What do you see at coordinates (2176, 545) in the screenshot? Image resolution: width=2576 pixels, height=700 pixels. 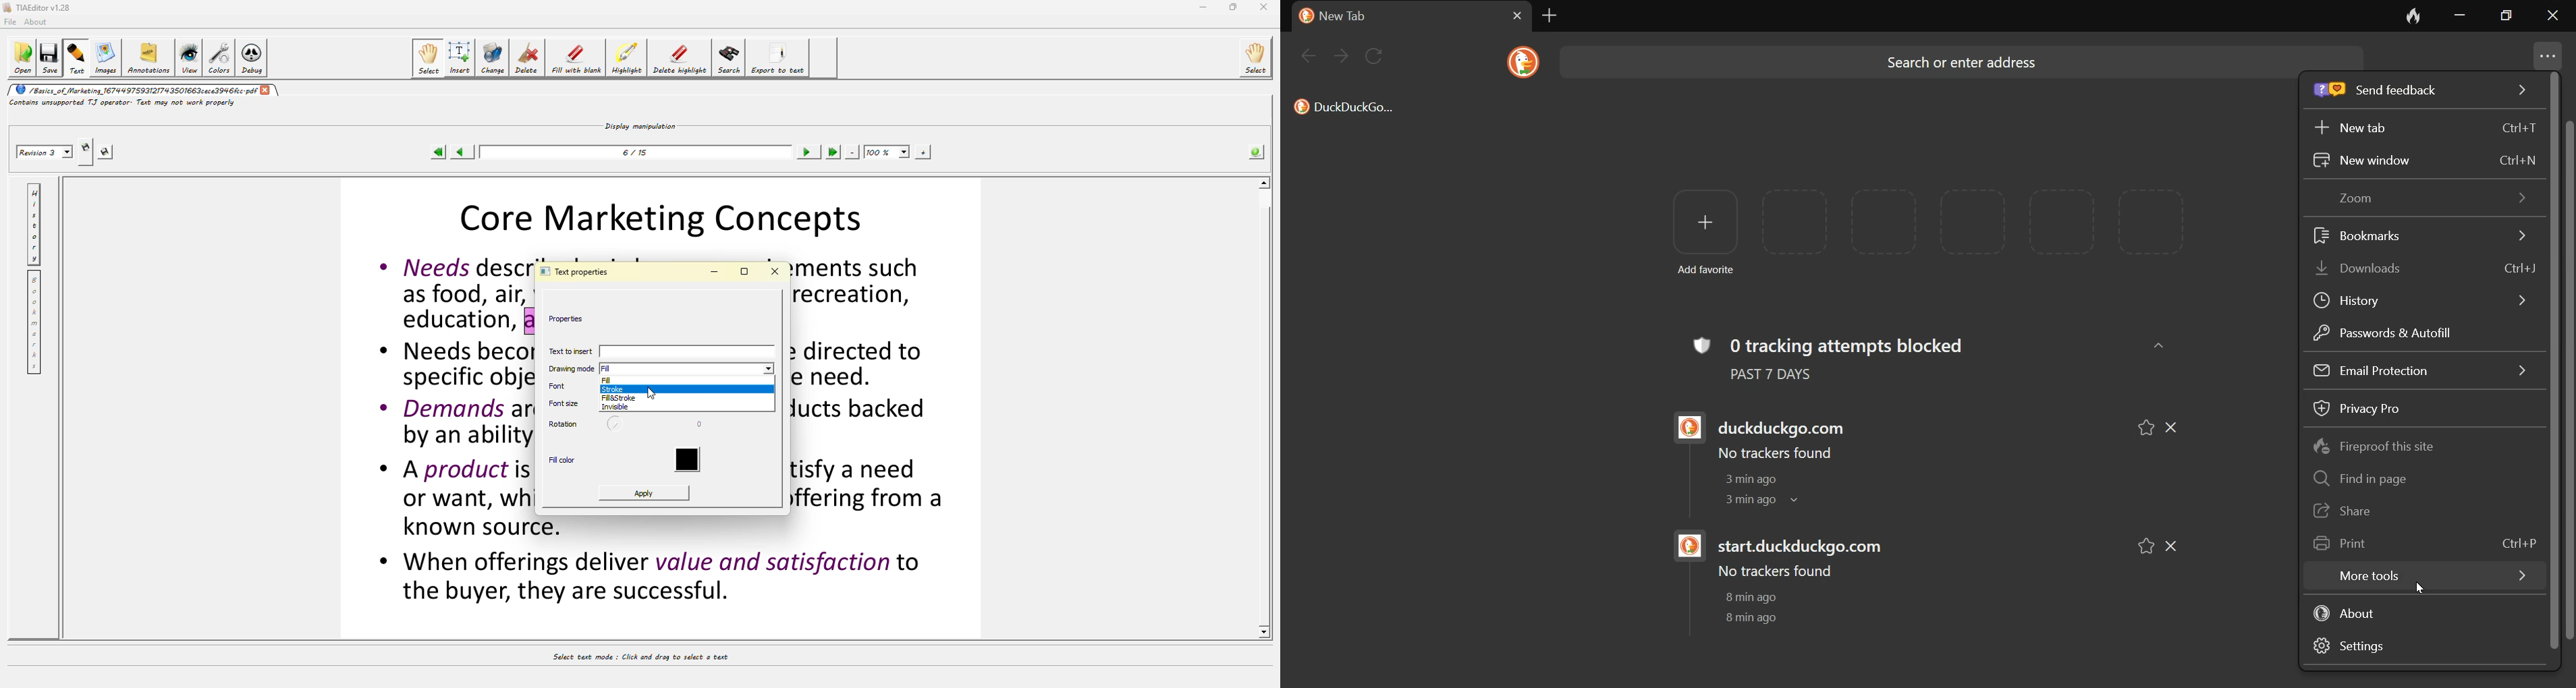 I see `cancel` at bounding box center [2176, 545].